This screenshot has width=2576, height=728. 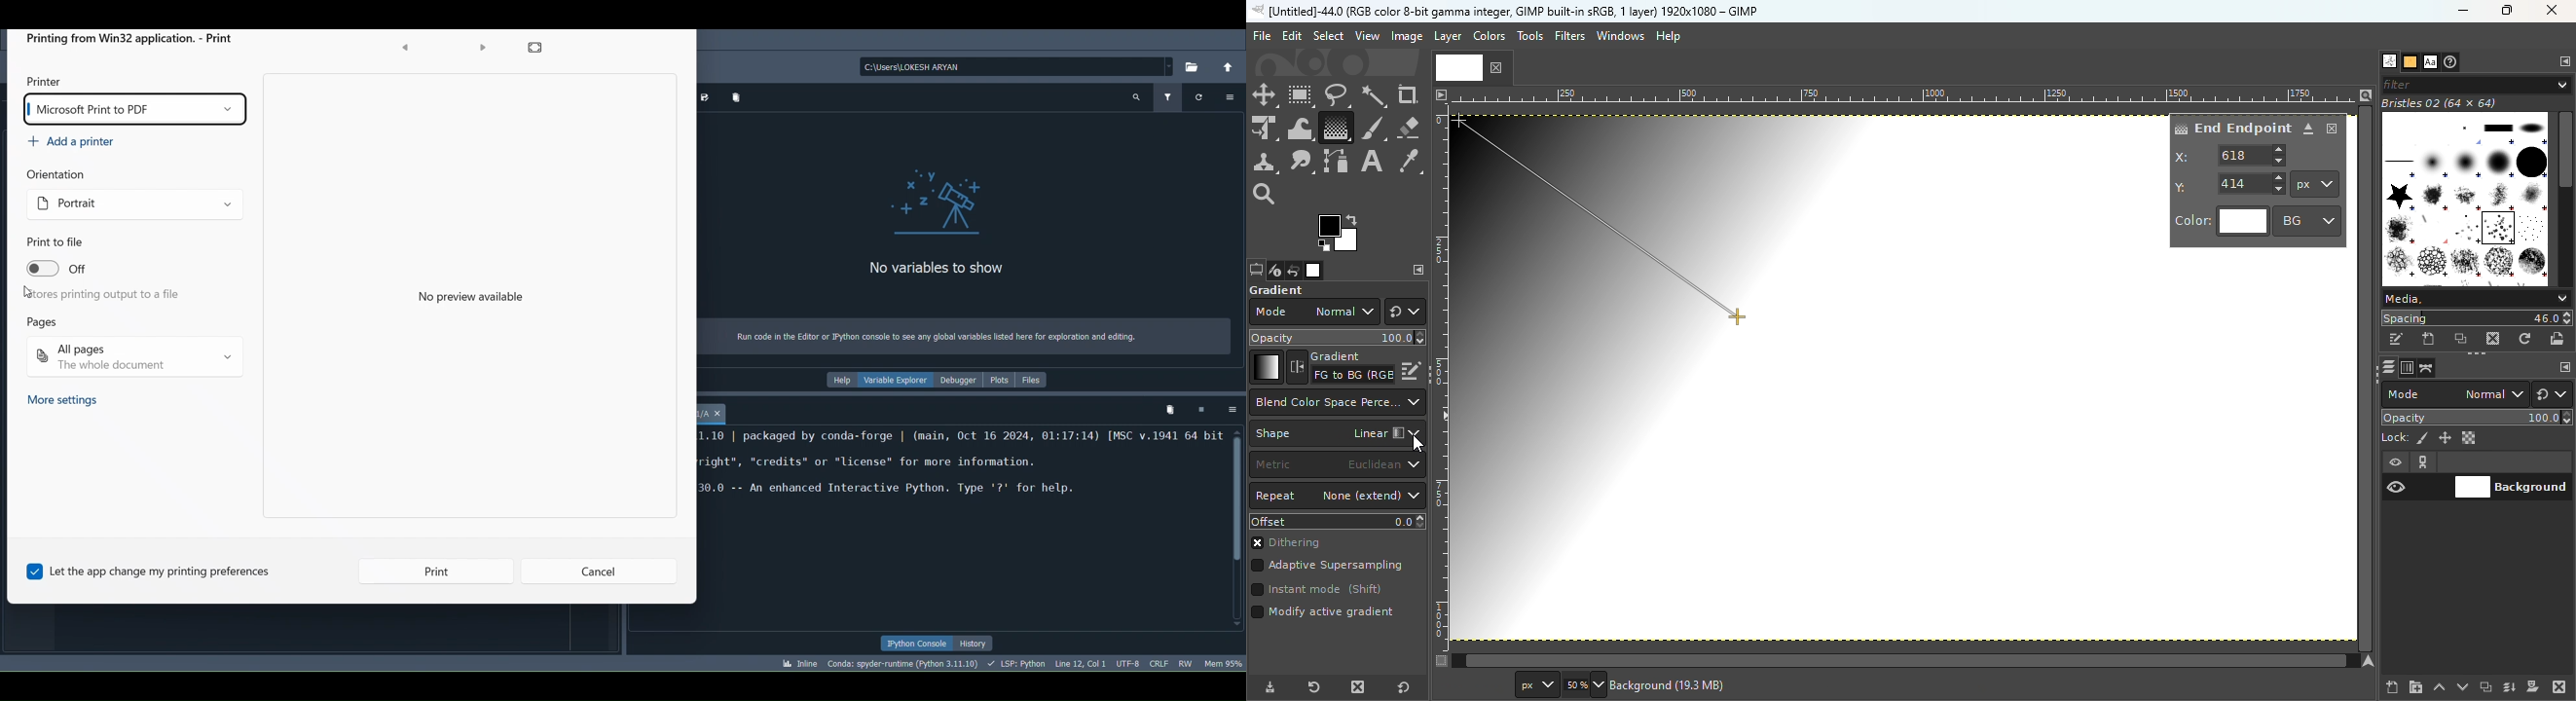 What do you see at coordinates (1007, 67) in the screenshot?
I see `© C:\Users\LOKESH ARYAN` at bounding box center [1007, 67].